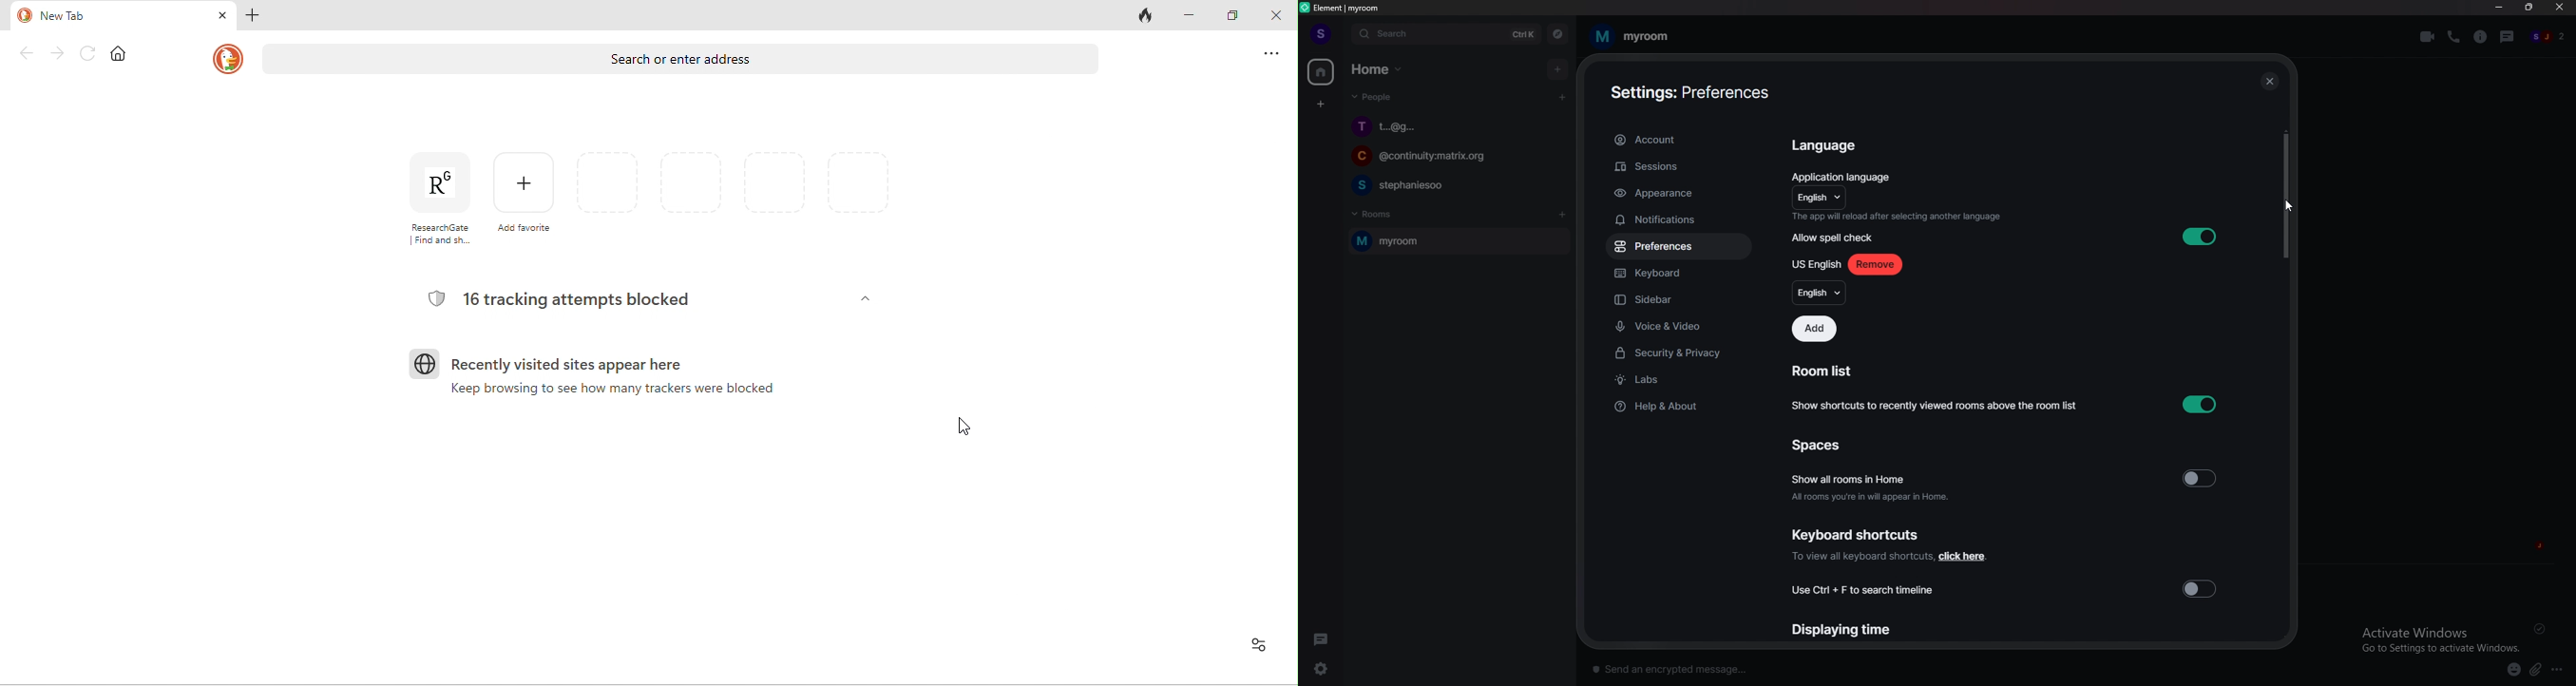  Describe the element at coordinates (1562, 97) in the screenshot. I see `start chat` at that location.